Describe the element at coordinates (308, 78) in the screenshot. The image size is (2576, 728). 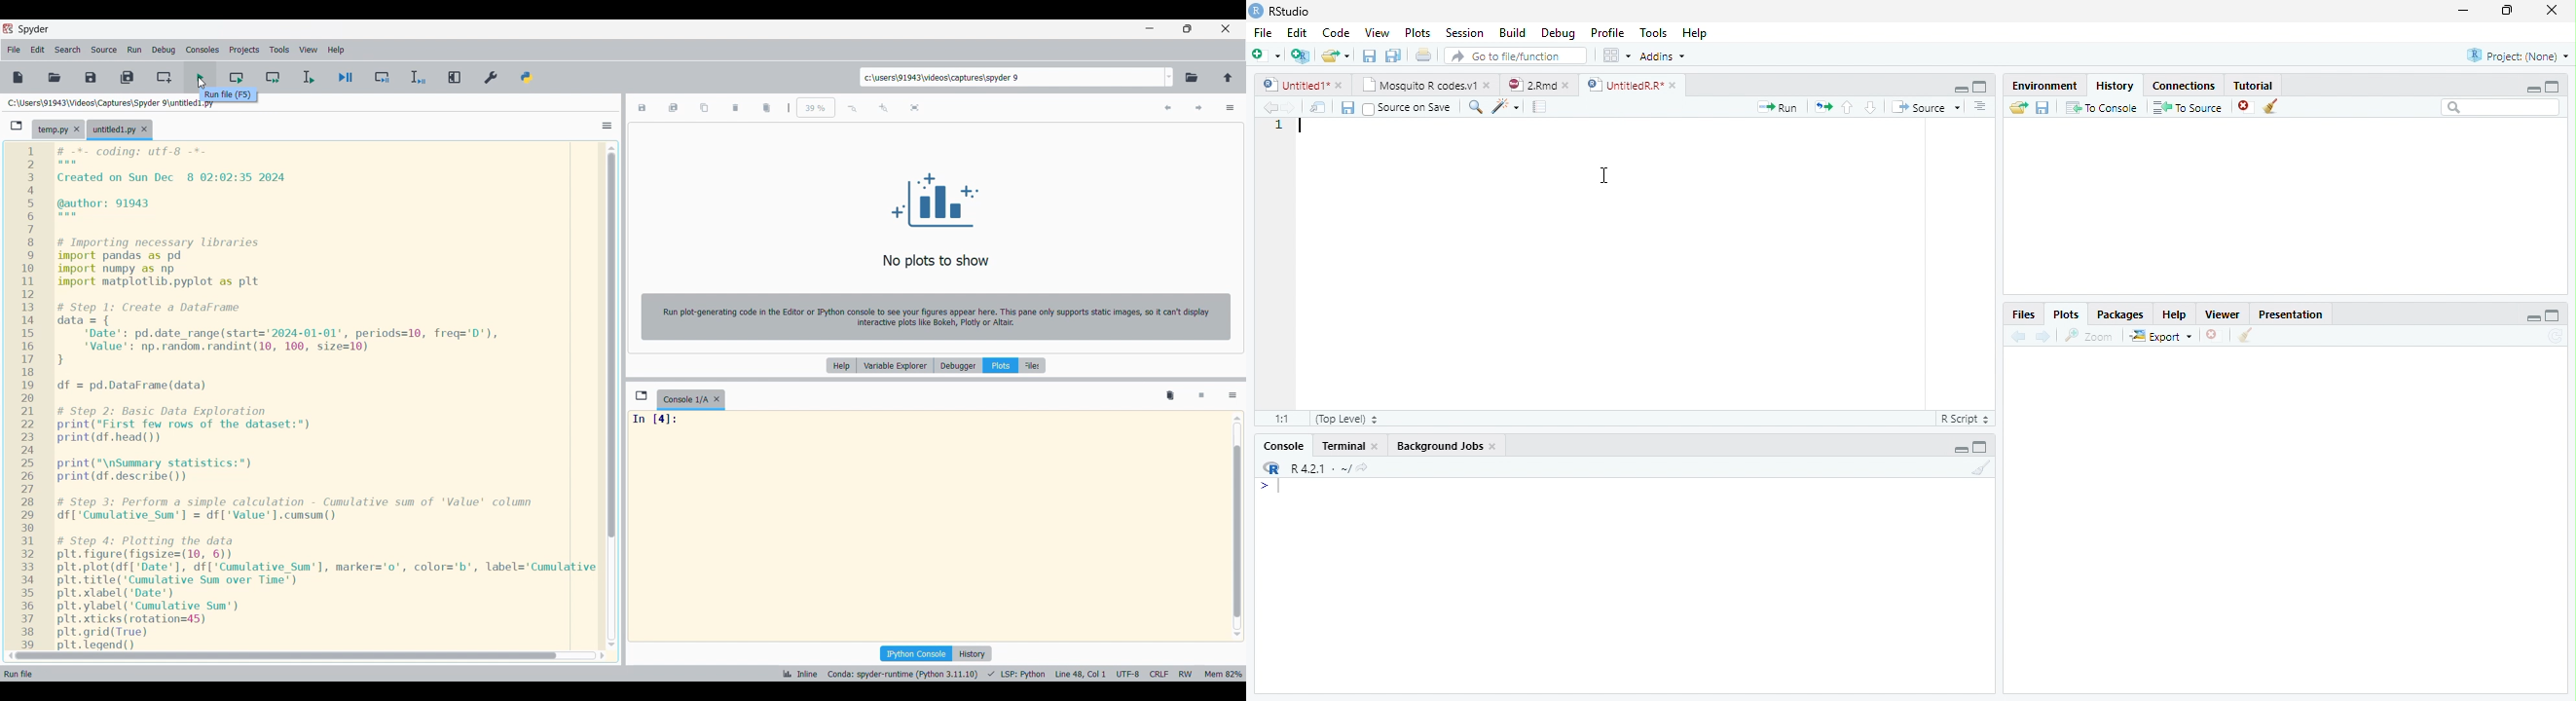
I see `Run selection/current line` at that location.